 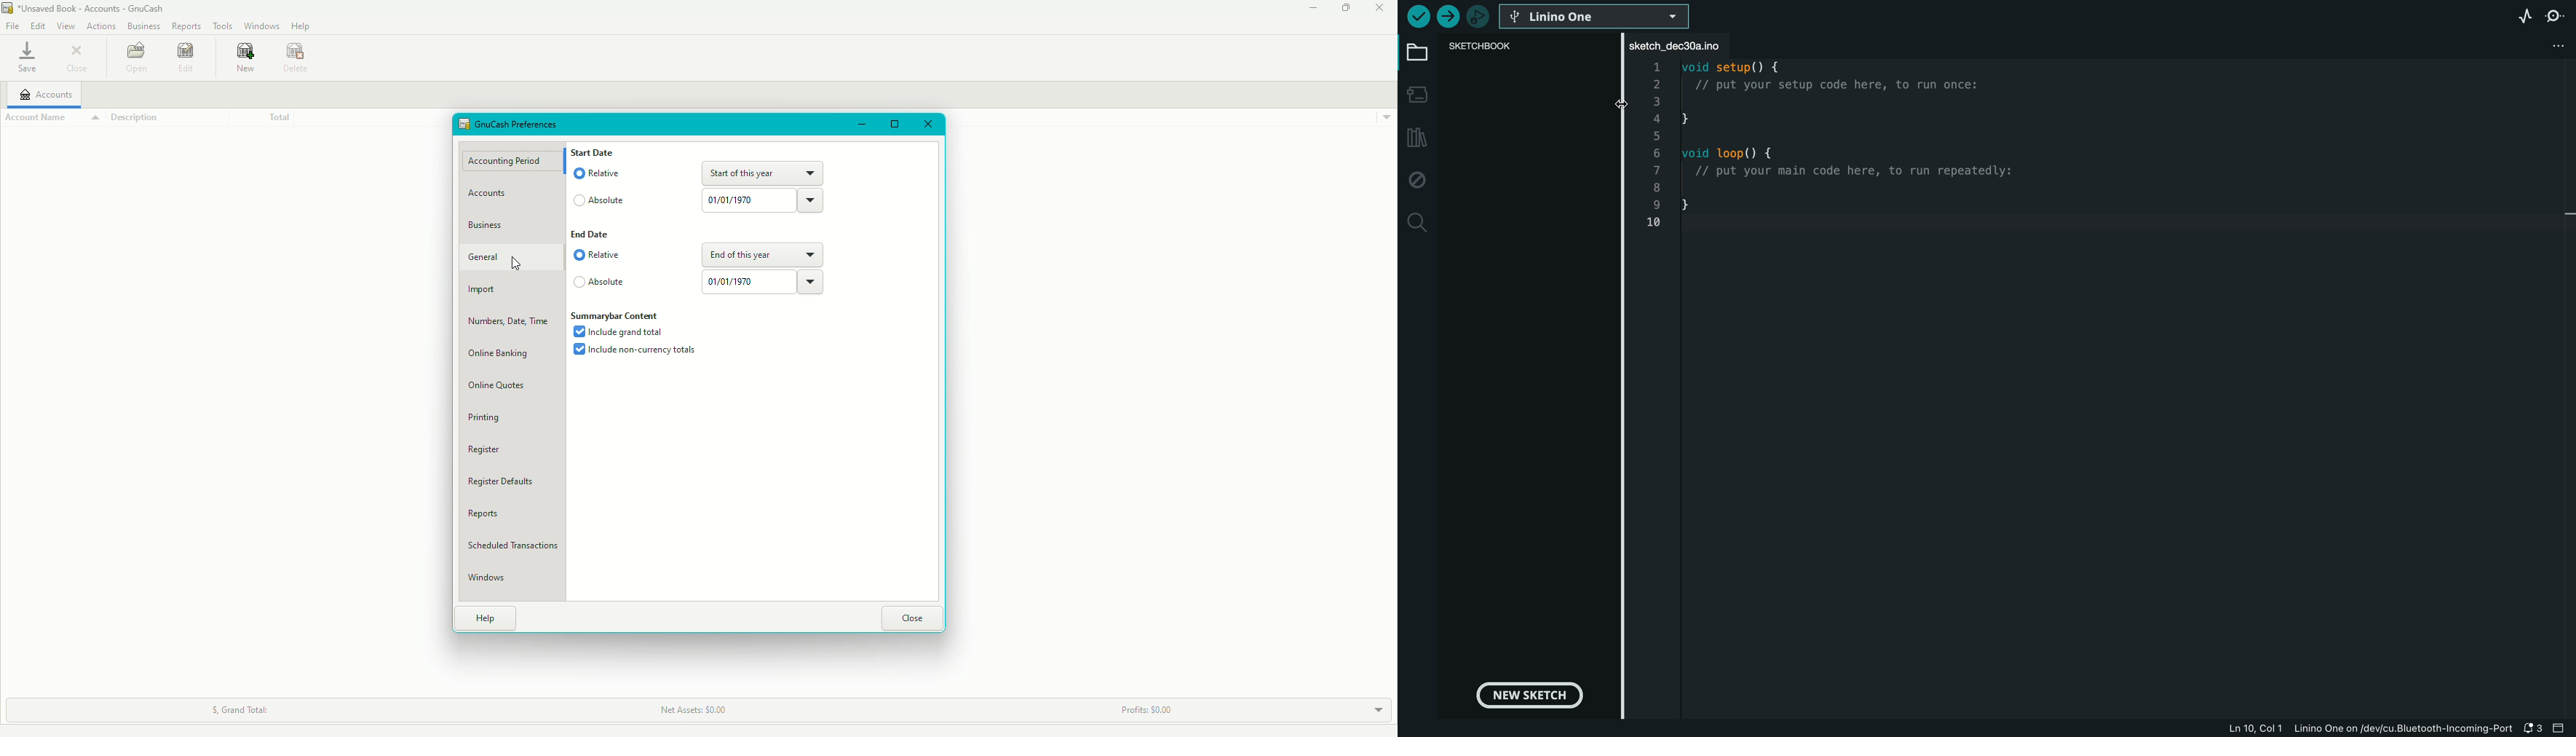 What do you see at coordinates (761, 280) in the screenshot?
I see `Date` at bounding box center [761, 280].